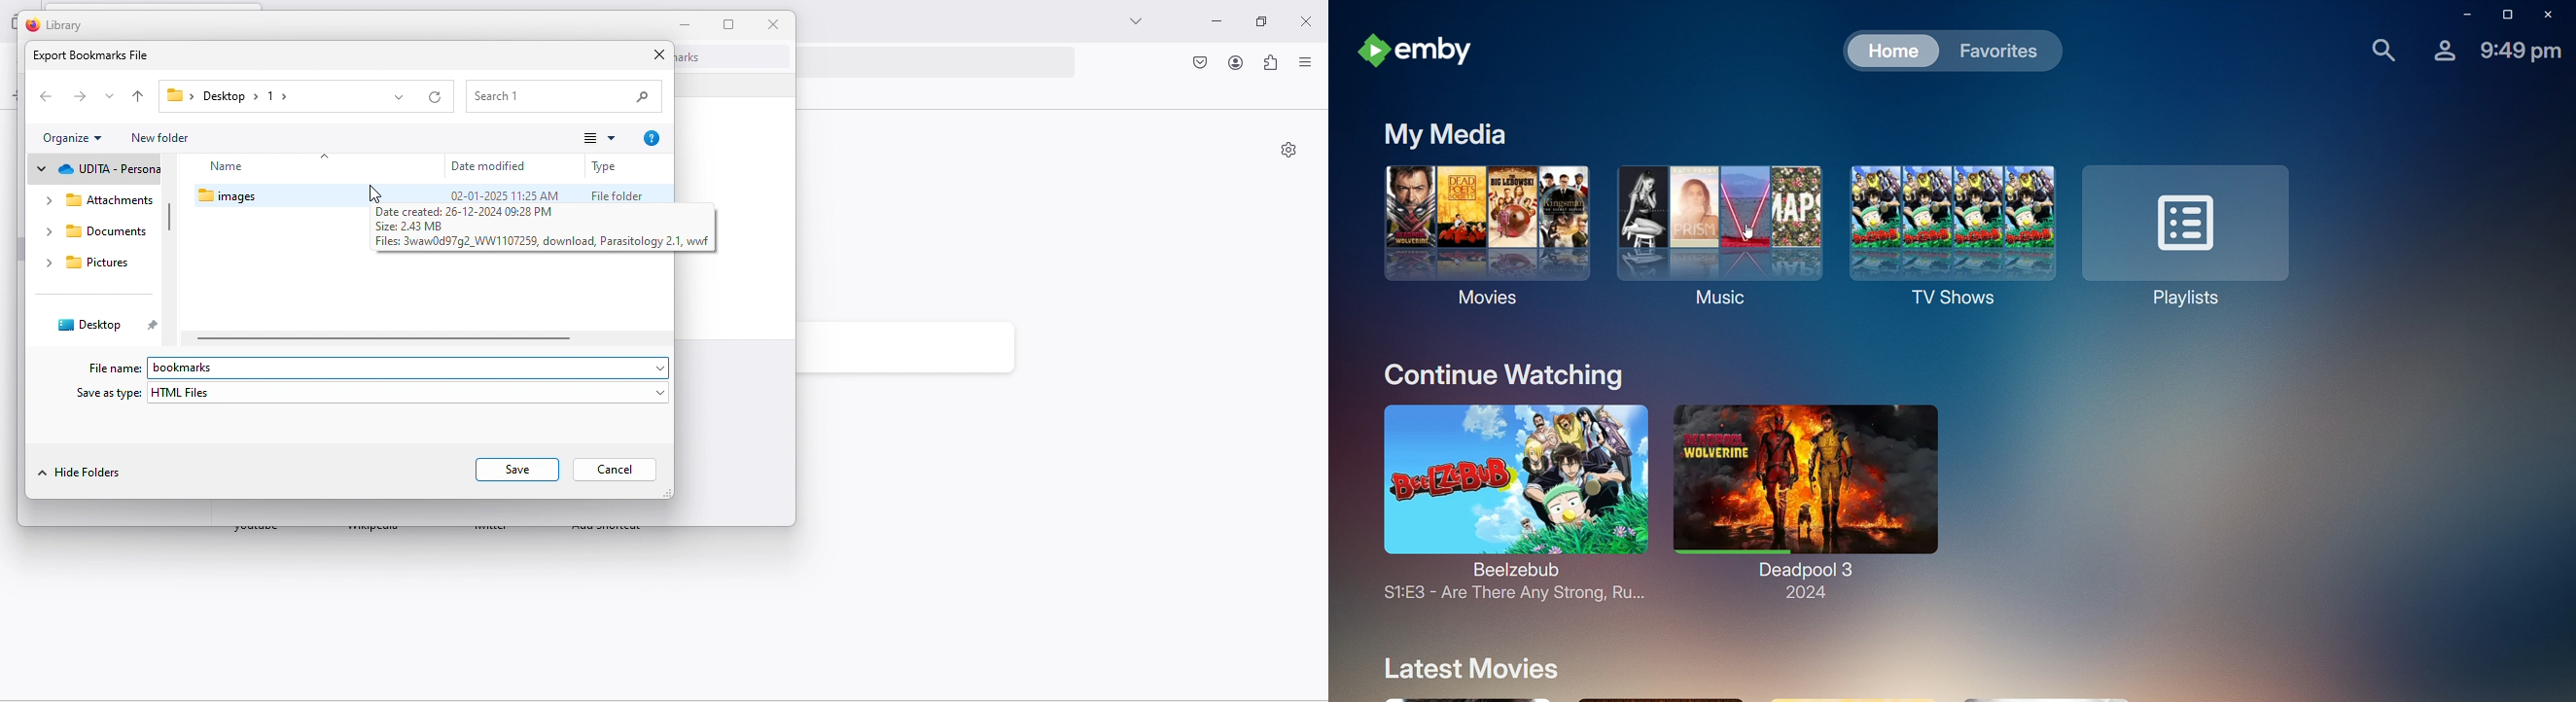  I want to click on search bar, so click(563, 96).